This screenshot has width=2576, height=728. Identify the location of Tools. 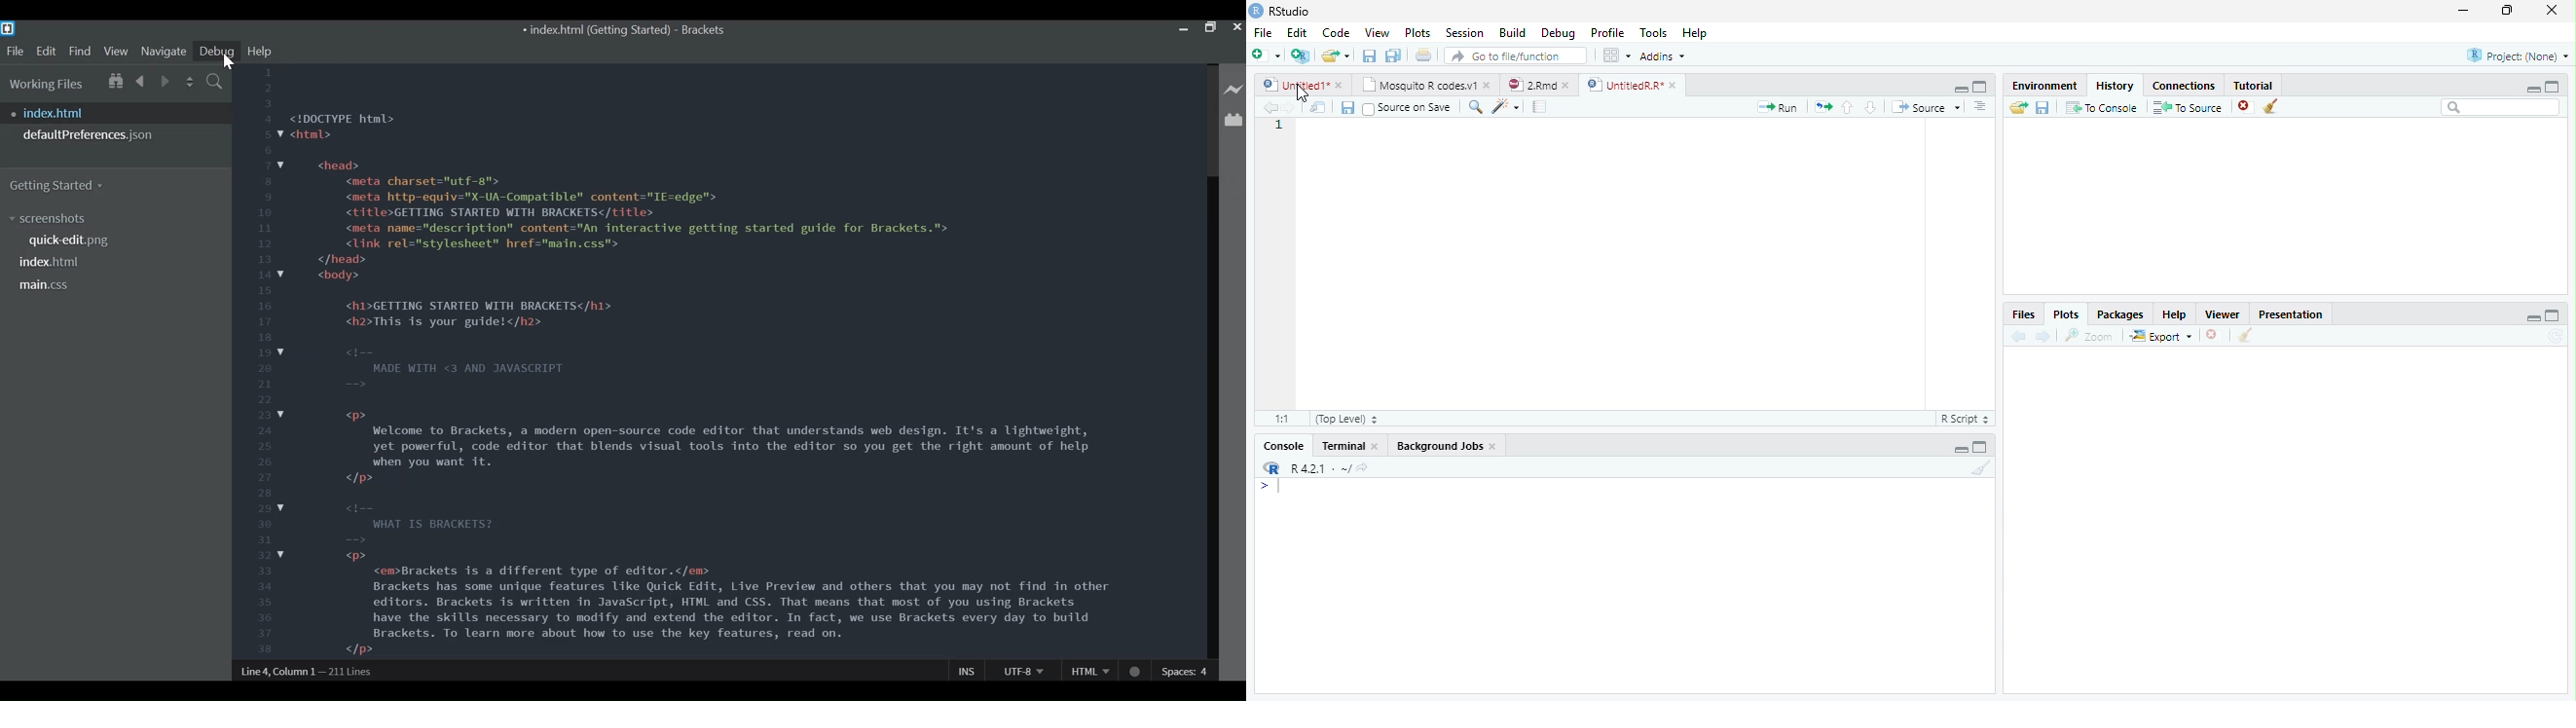
(1651, 31).